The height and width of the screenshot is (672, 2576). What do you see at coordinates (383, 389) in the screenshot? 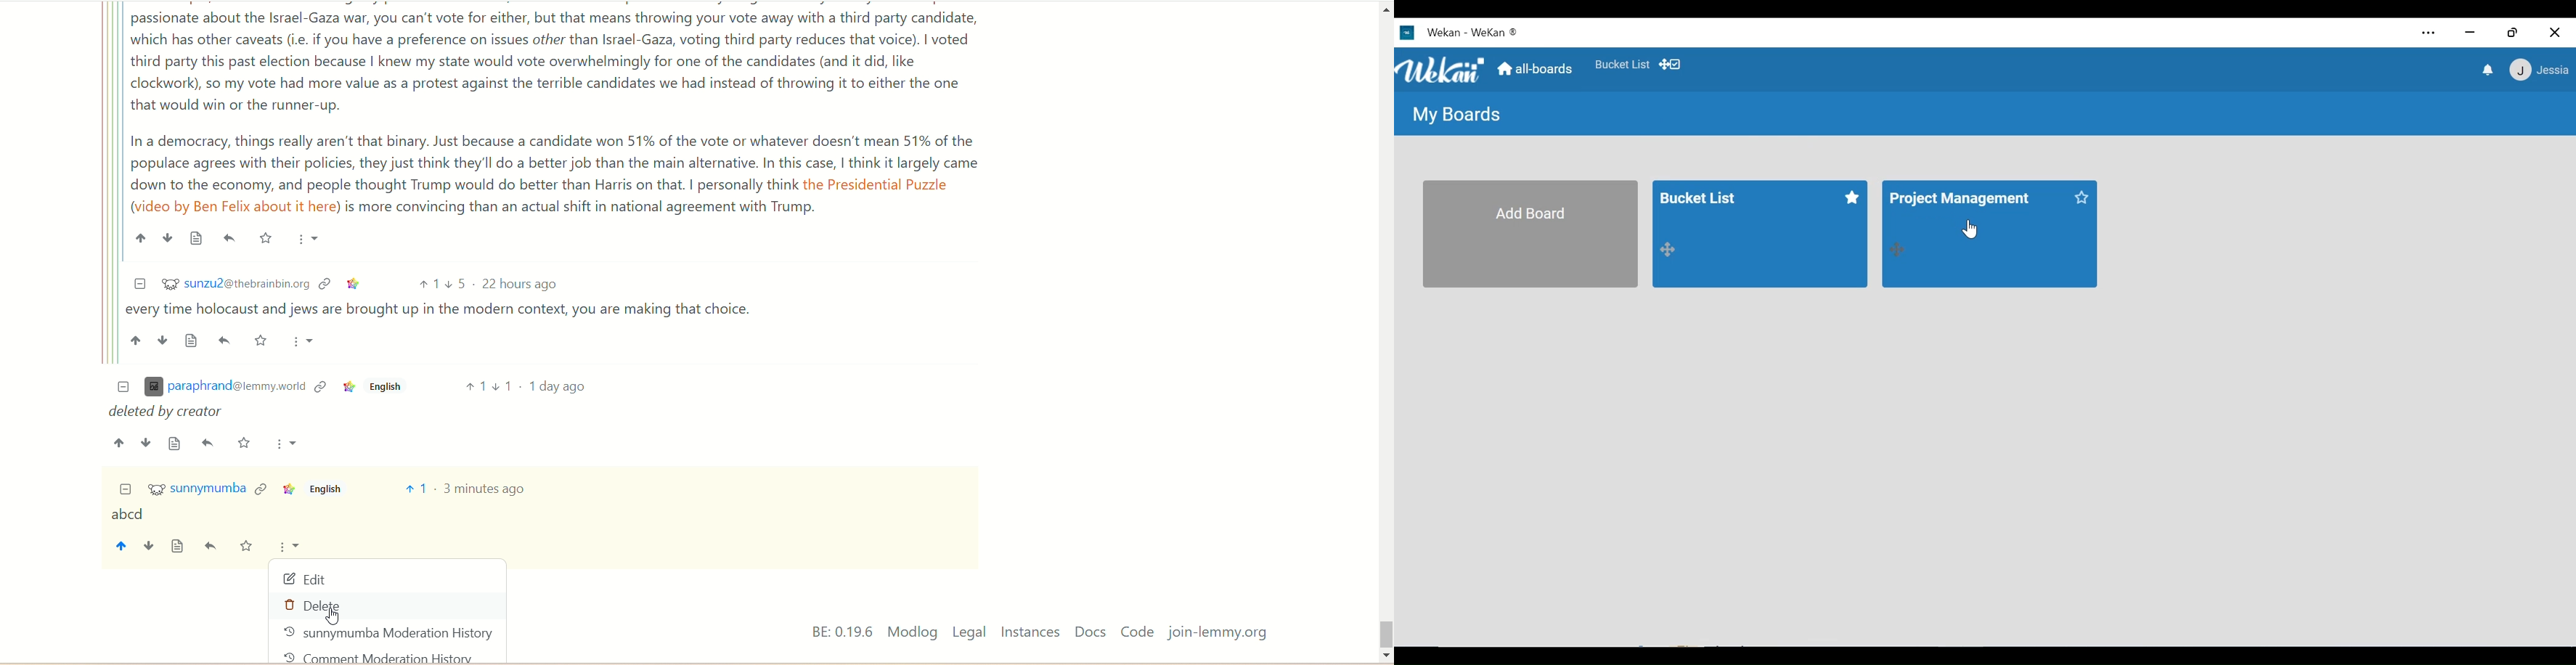
I see `English` at bounding box center [383, 389].